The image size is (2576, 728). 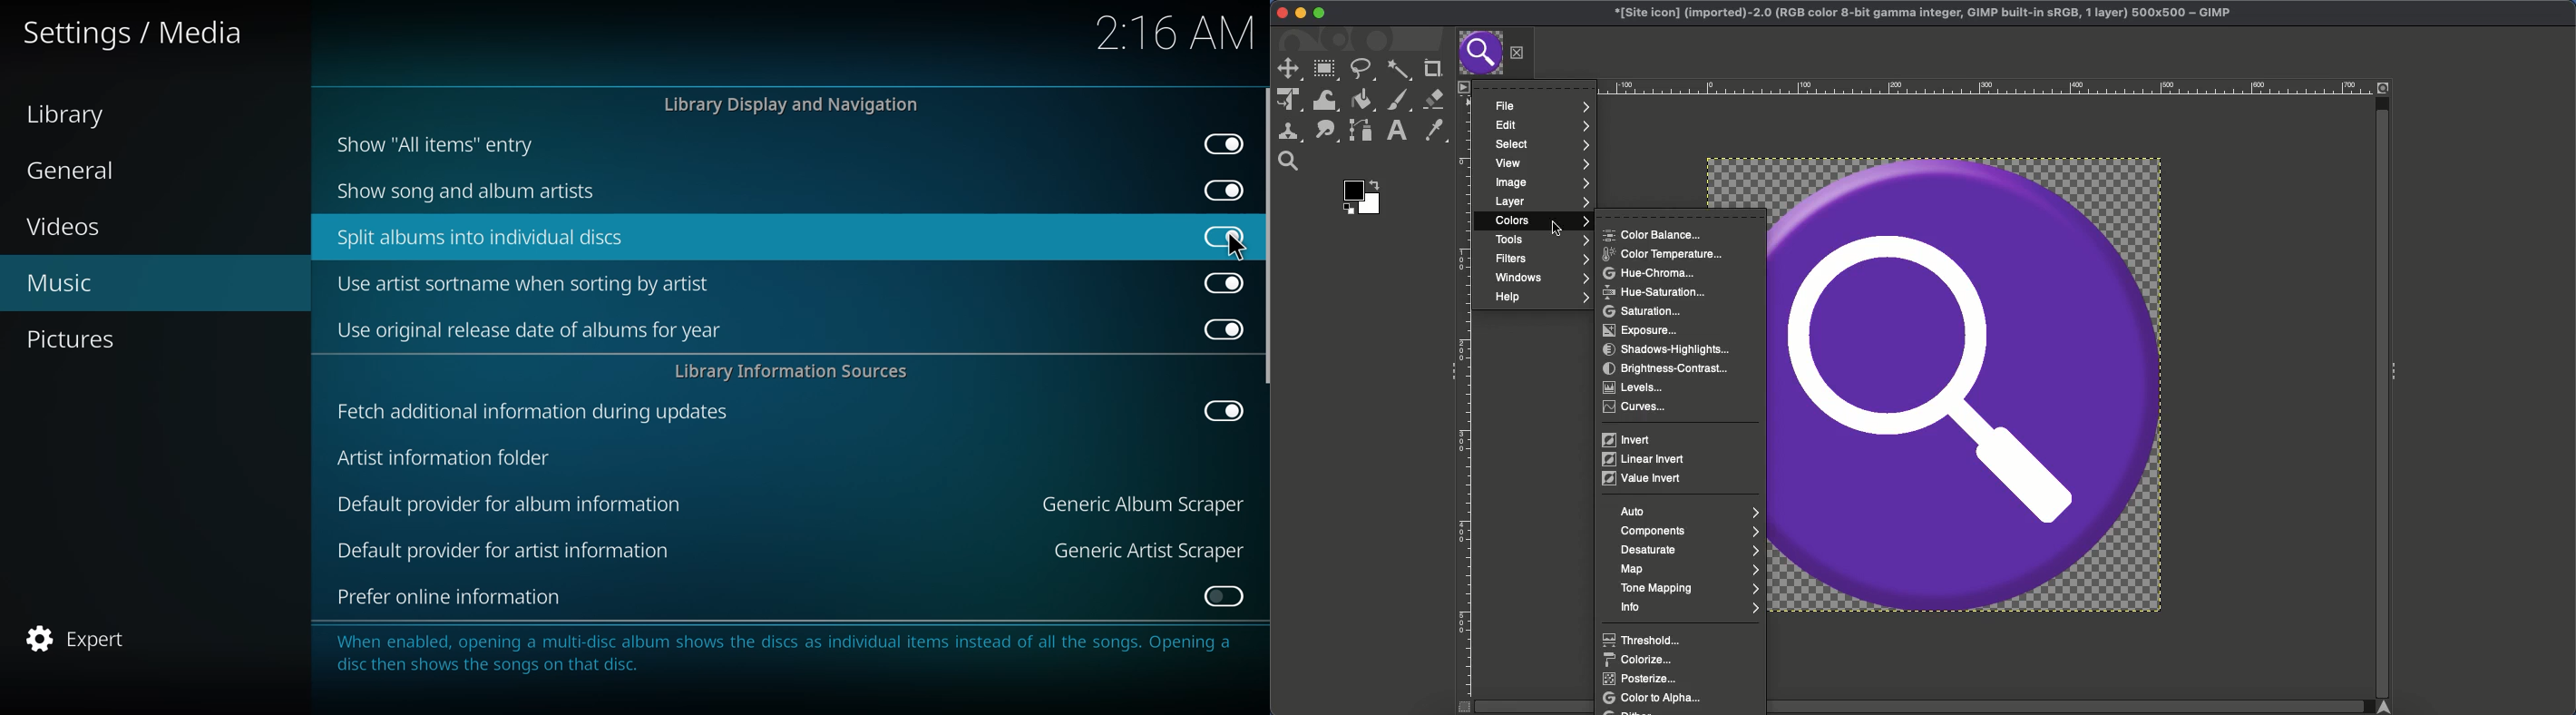 I want to click on use artist sortname when sorting, so click(x=528, y=283).